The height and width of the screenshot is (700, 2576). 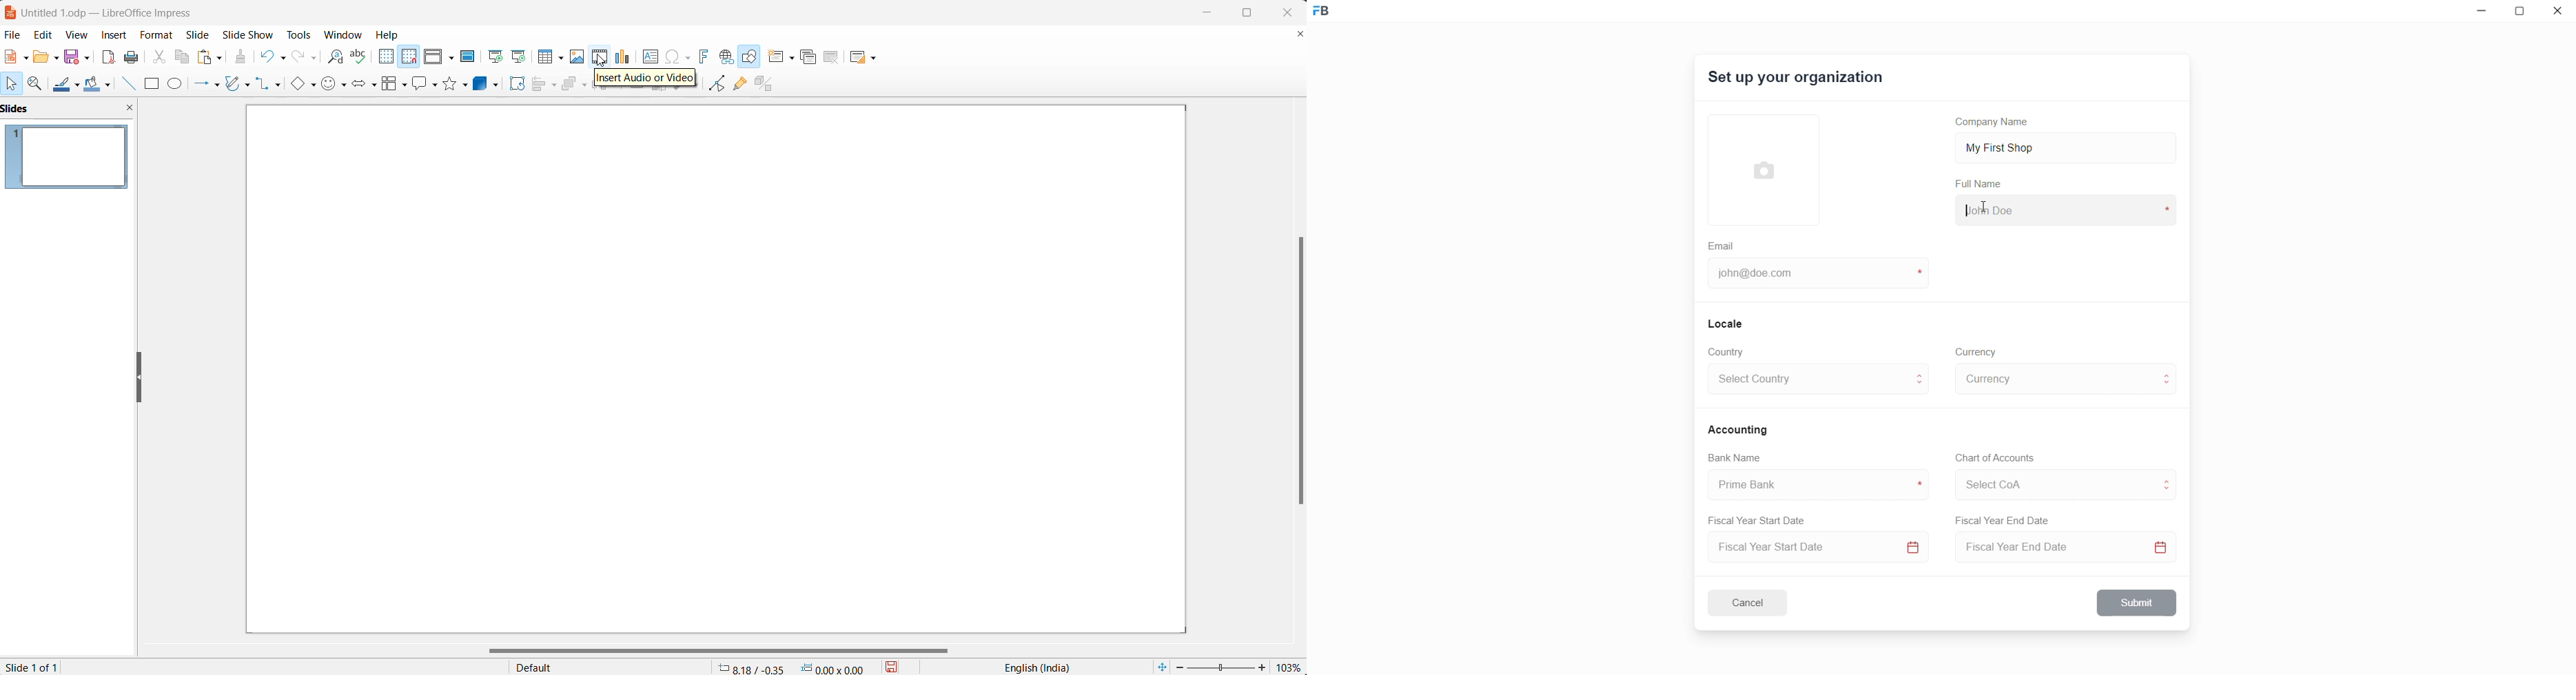 What do you see at coordinates (1922, 374) in the screenshot?
I see `move to above country` at bounding box center [1922, 374].